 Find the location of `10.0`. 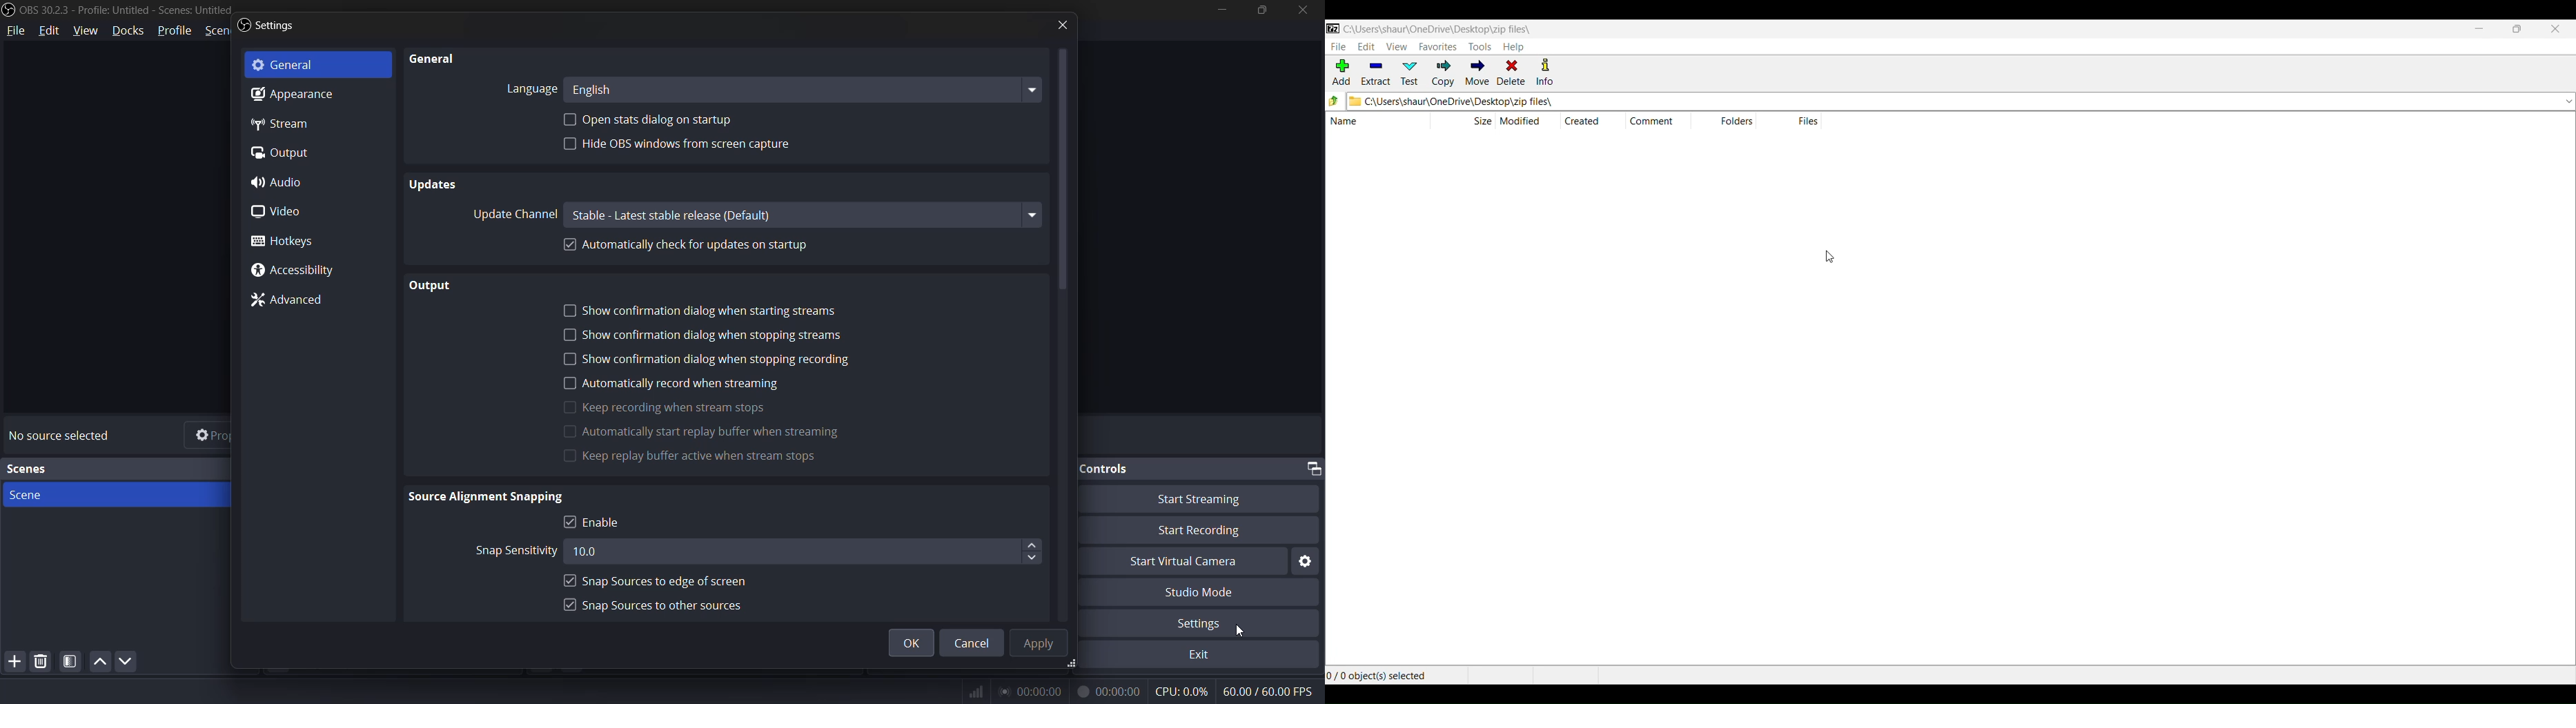

10.0 is located at coordinates (789, 552).